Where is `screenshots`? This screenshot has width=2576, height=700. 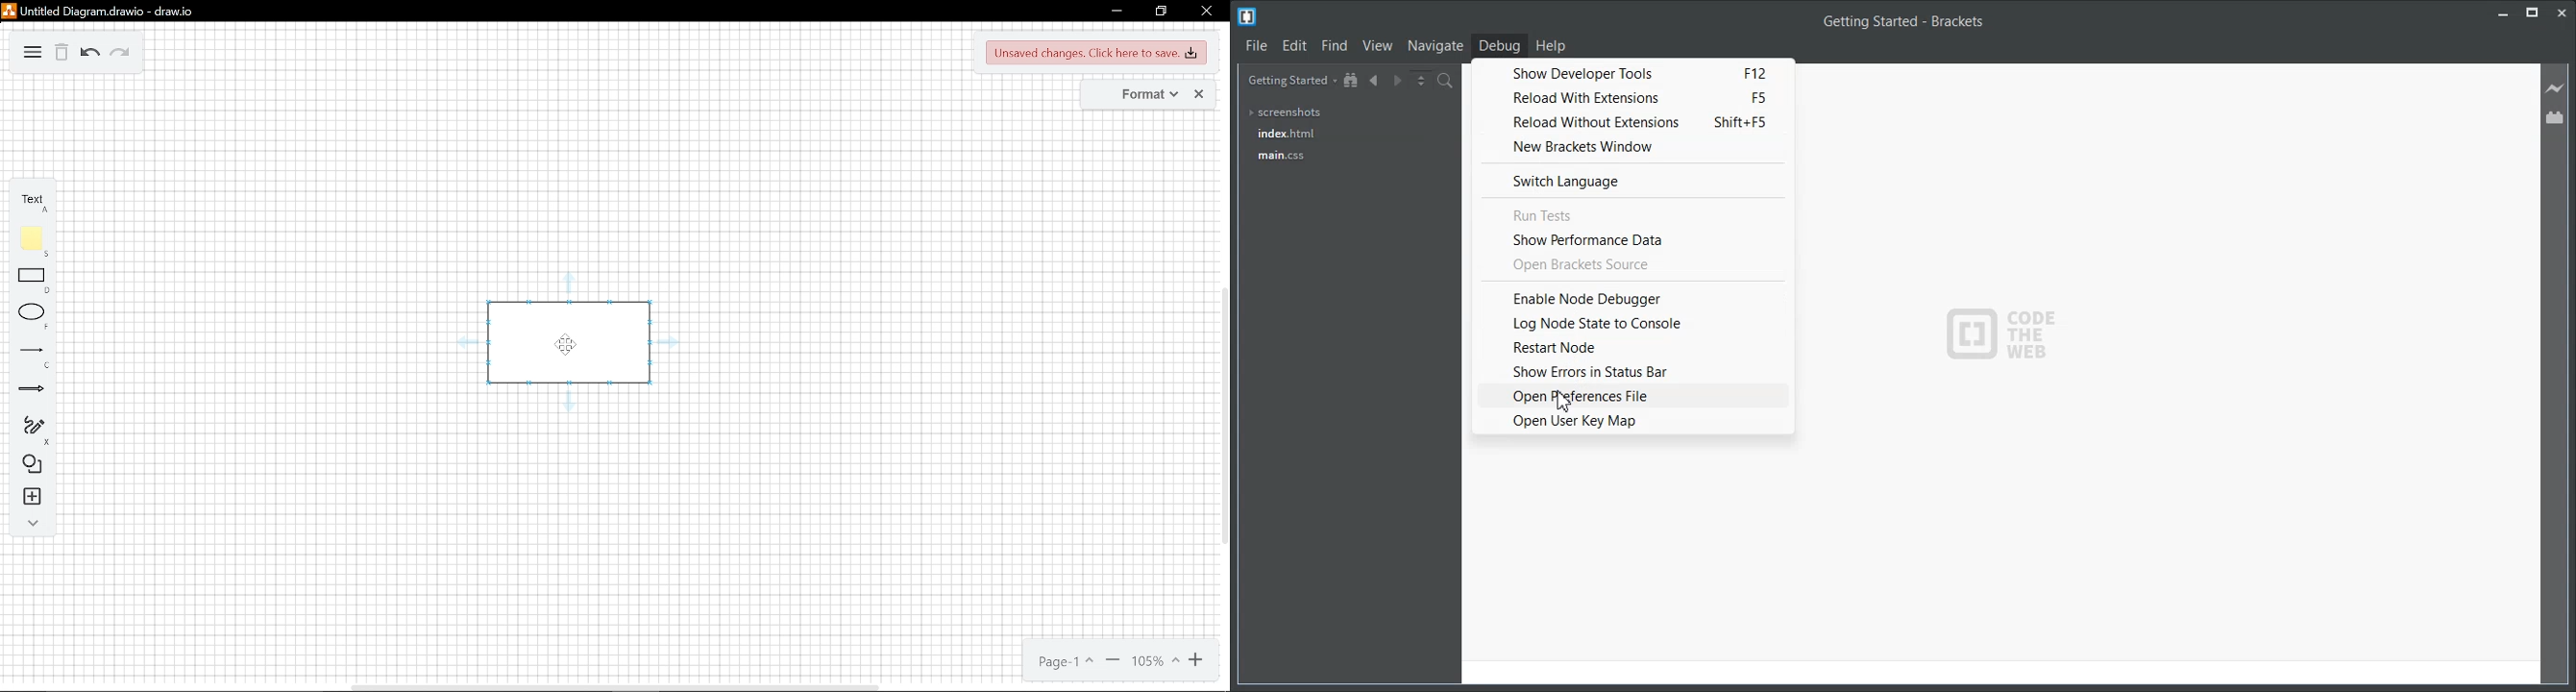 screenshots is located at coordinates (1283, 112).